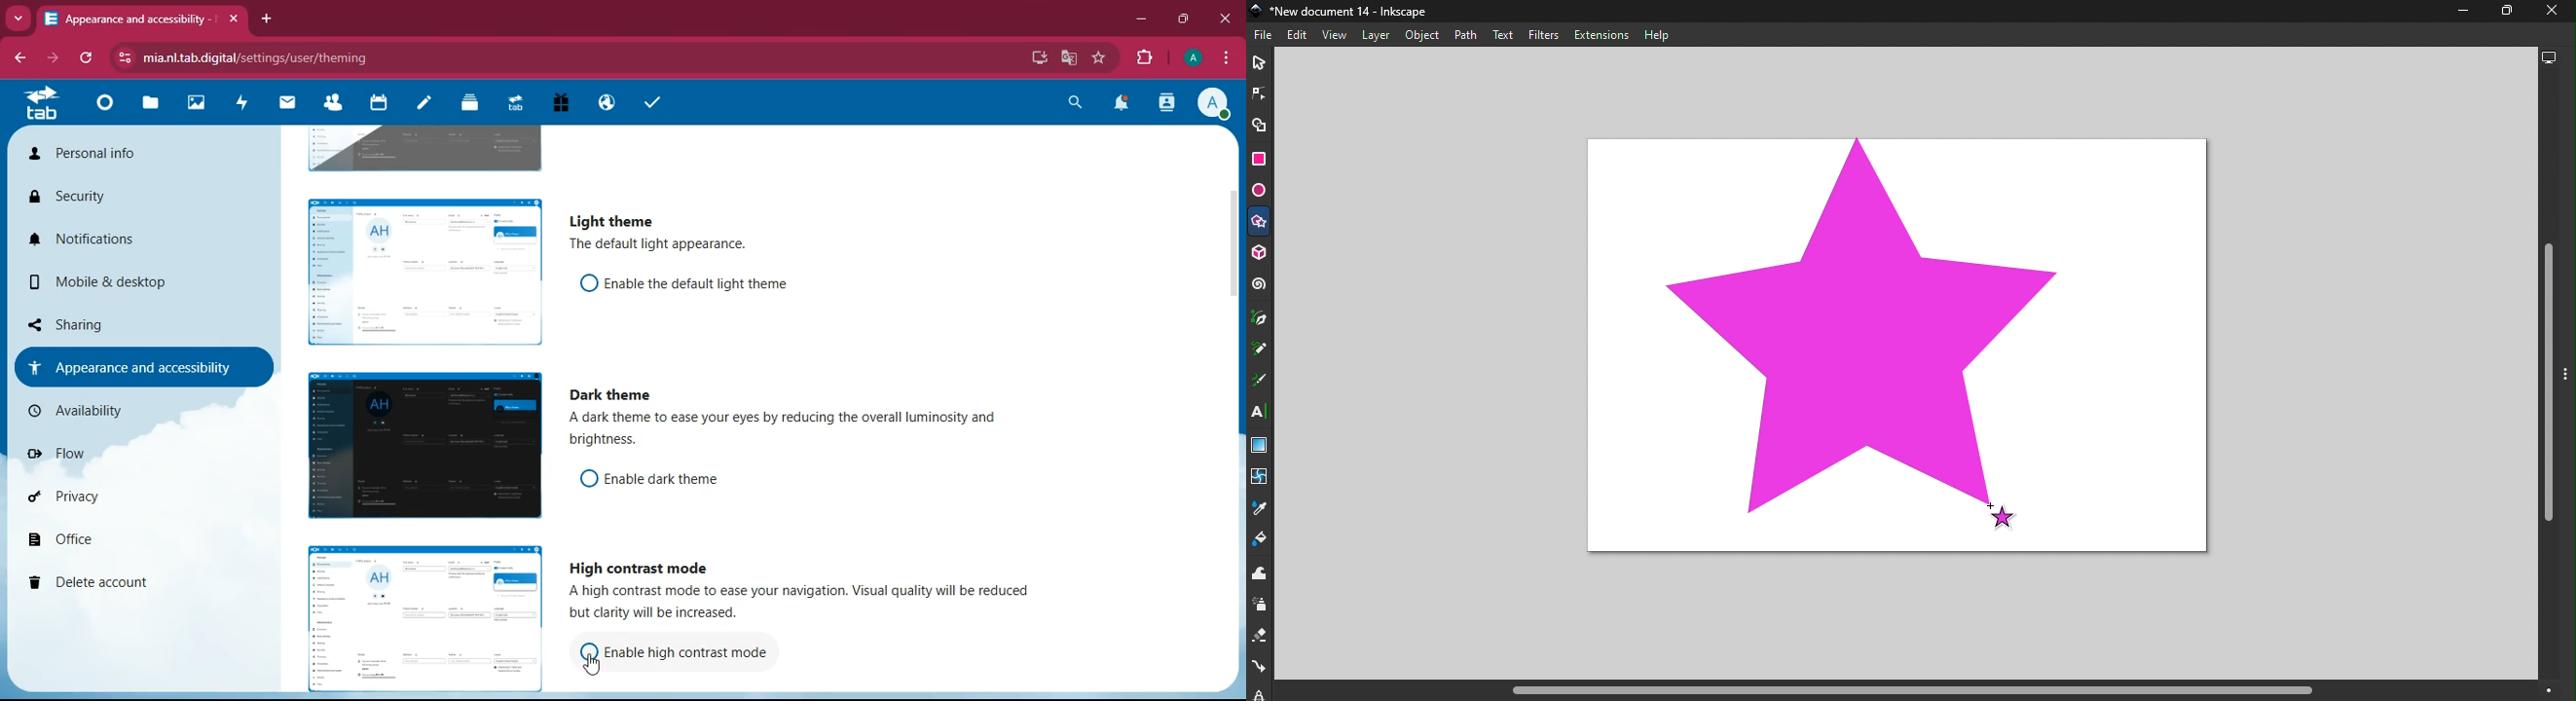 The image size is (2576, 728). What do you see at coordinates (1196, 58) in the screenshot?
I see `profile` at bounding box center [1196, 58].